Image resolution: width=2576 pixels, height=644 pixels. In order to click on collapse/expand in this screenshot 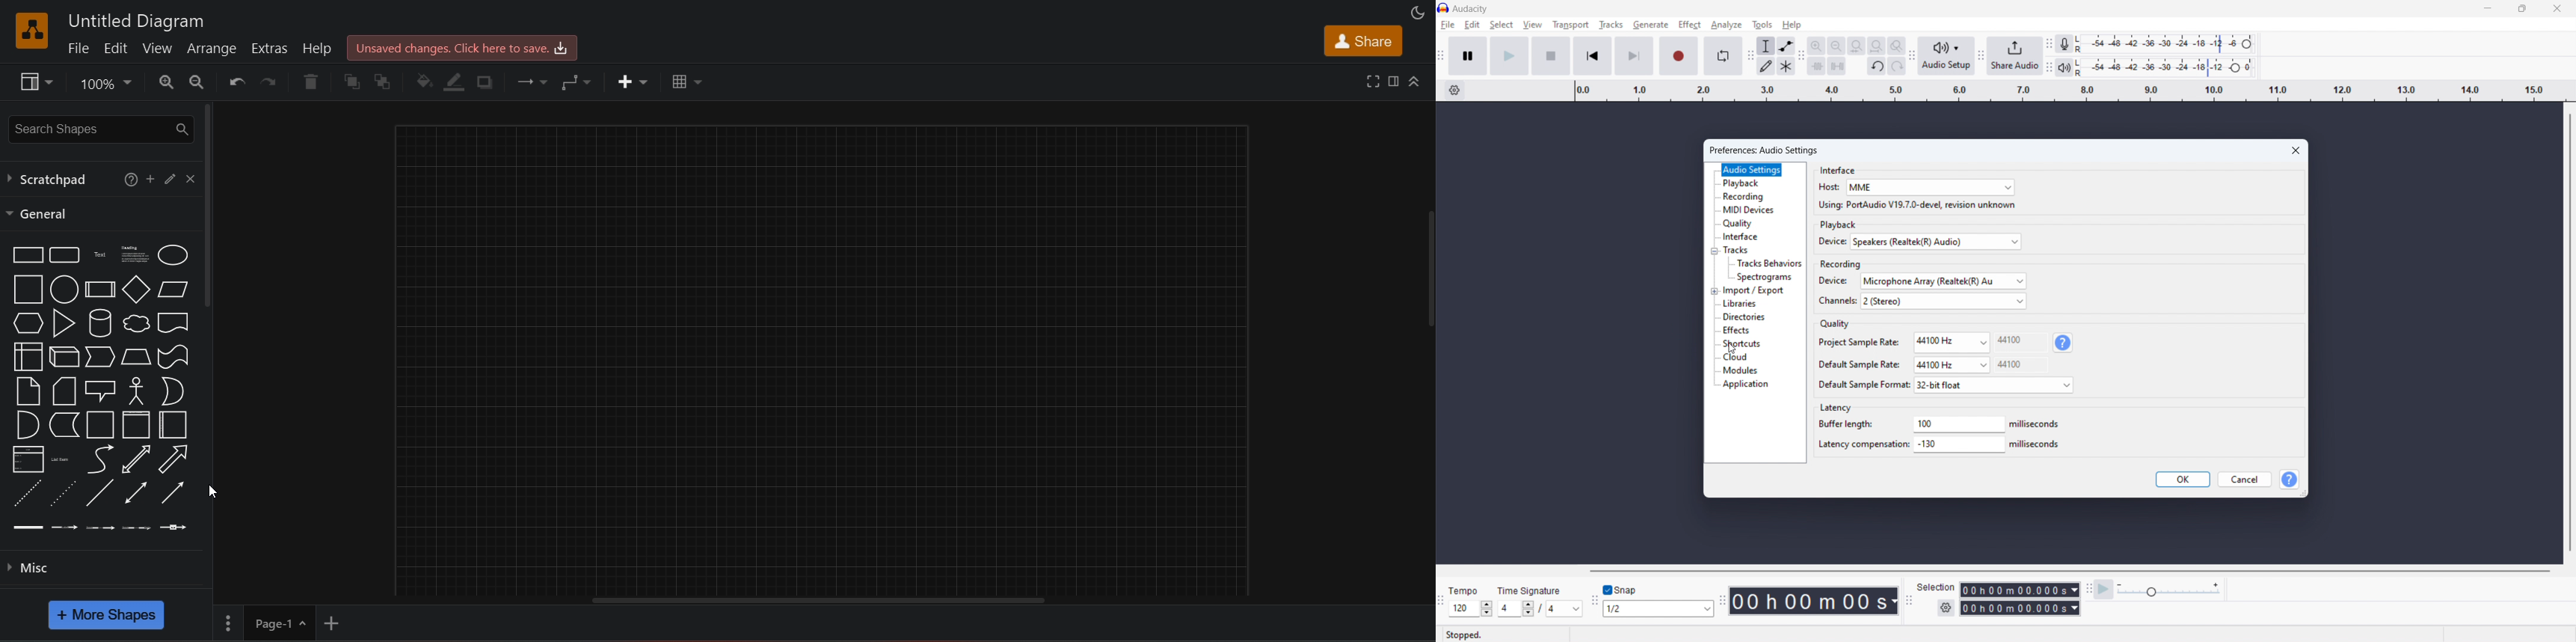, I will do `click(1414, 82)`.